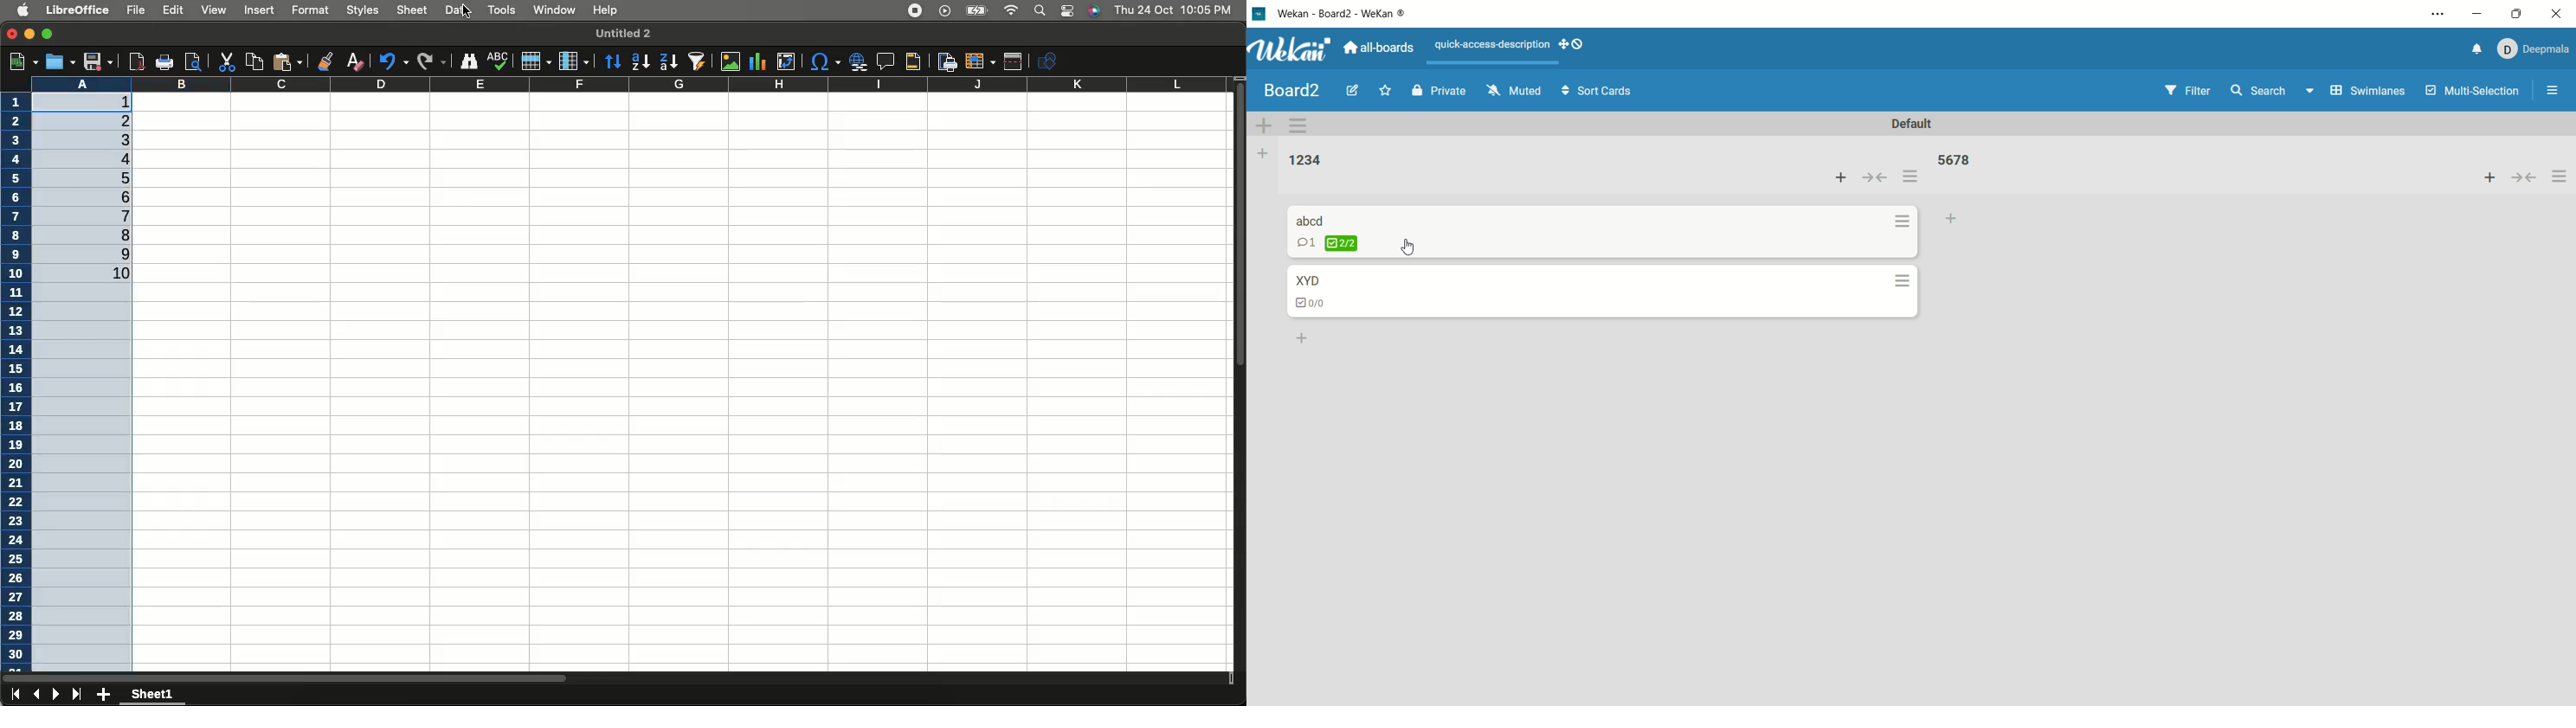 This screenshot has width=2576, height=728. What do you see at coordinates (1402, 245) in the screenshot?
I see `cursor` at bounding box center [1402, 245].